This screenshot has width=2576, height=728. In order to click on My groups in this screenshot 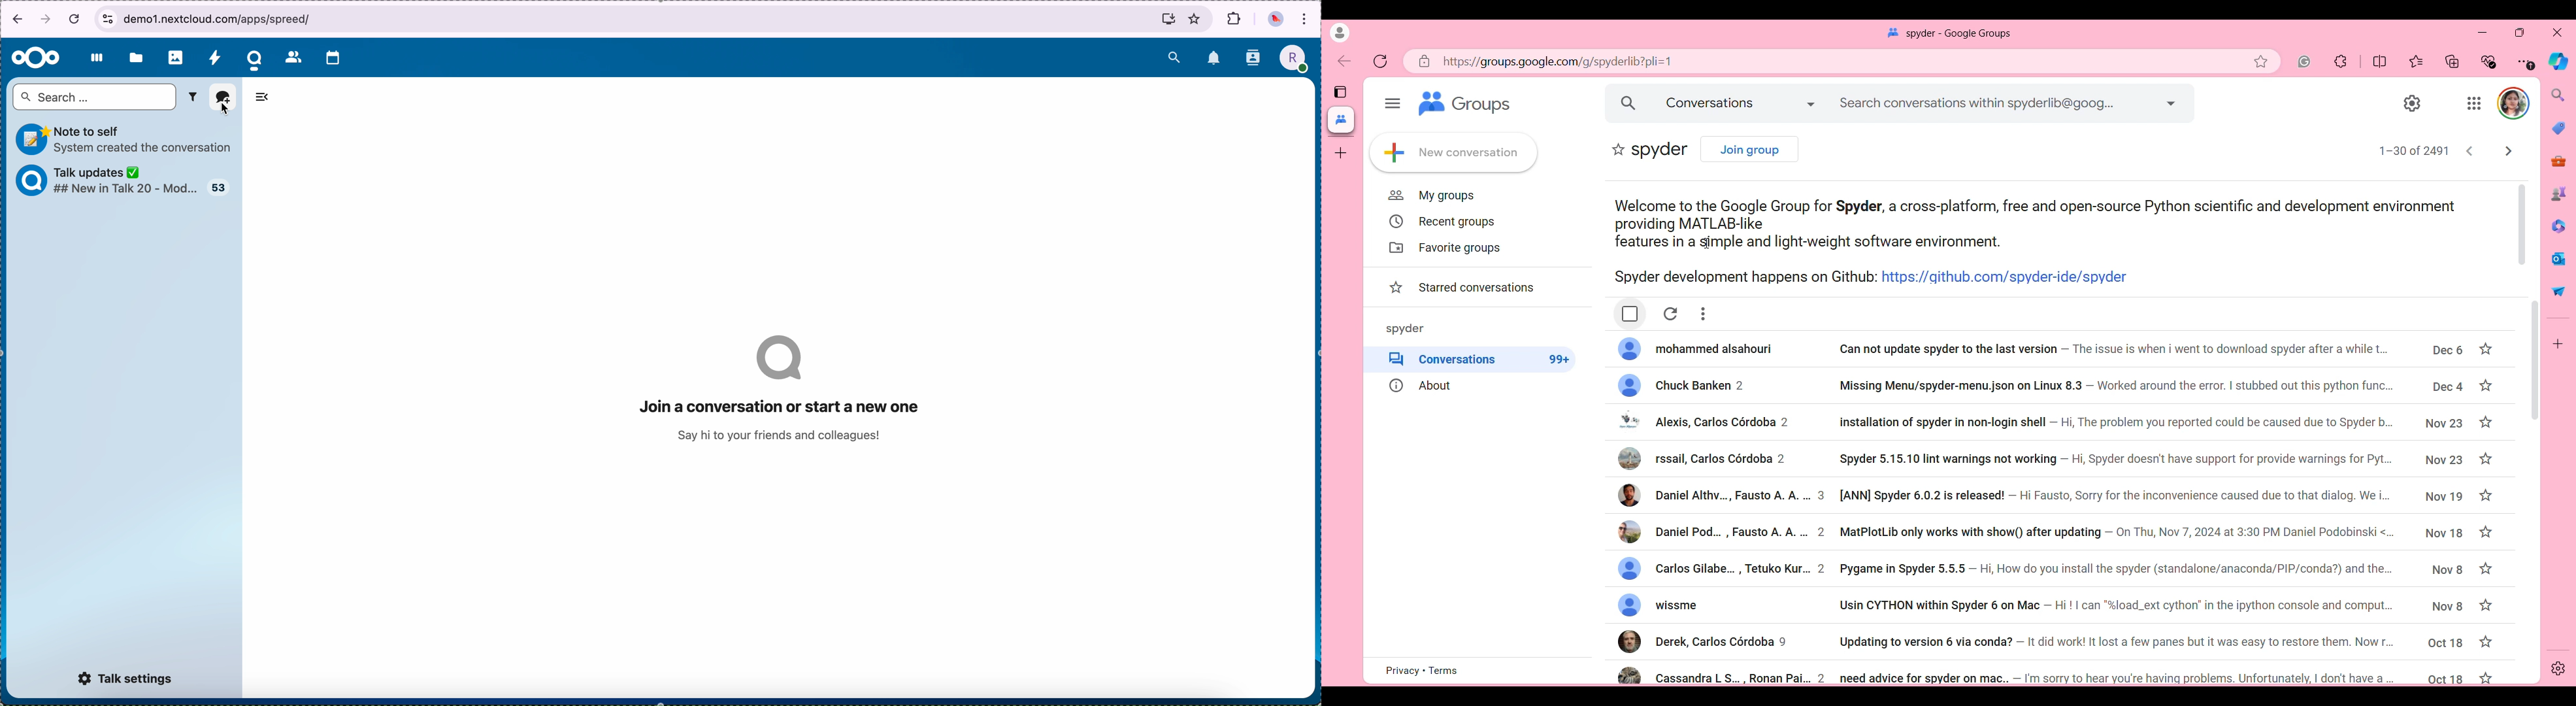, I will do `click(1432, 195)`.